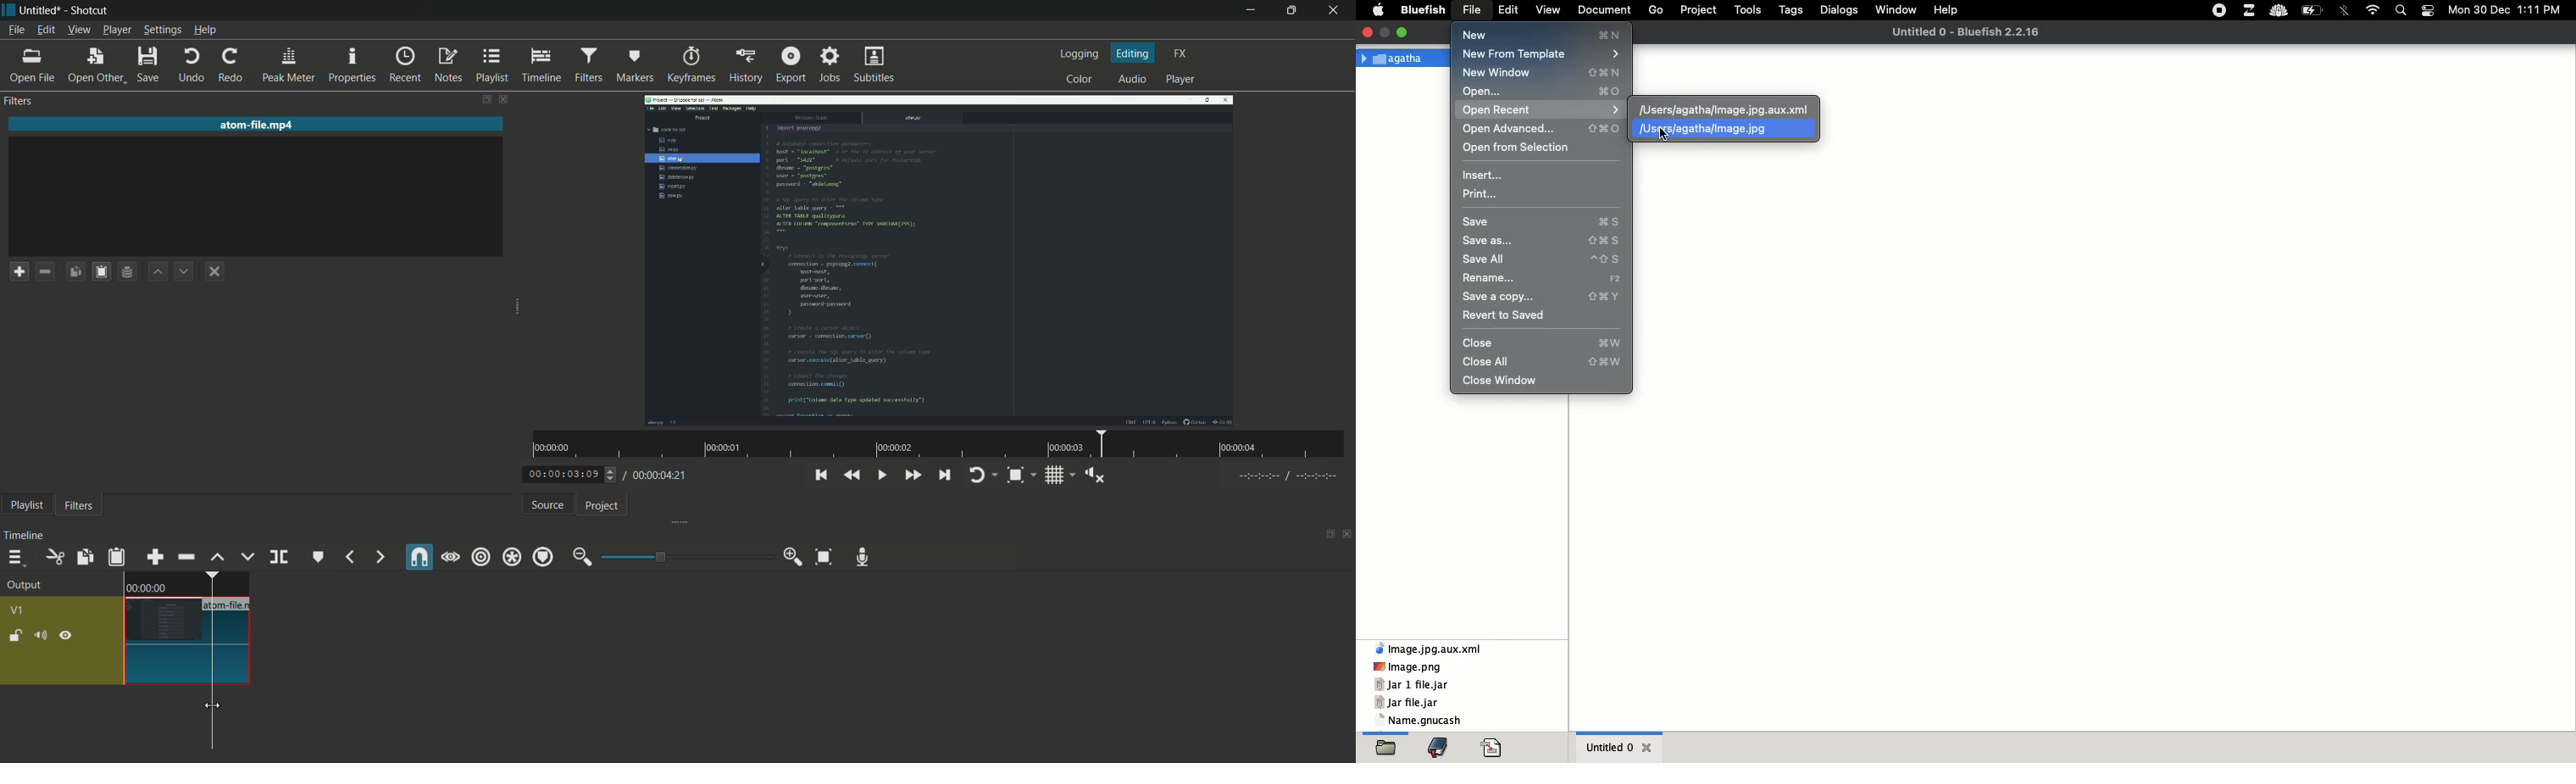 This screenshot has width=2576, height=784. I want to click on full screen, so click(1386, 30).